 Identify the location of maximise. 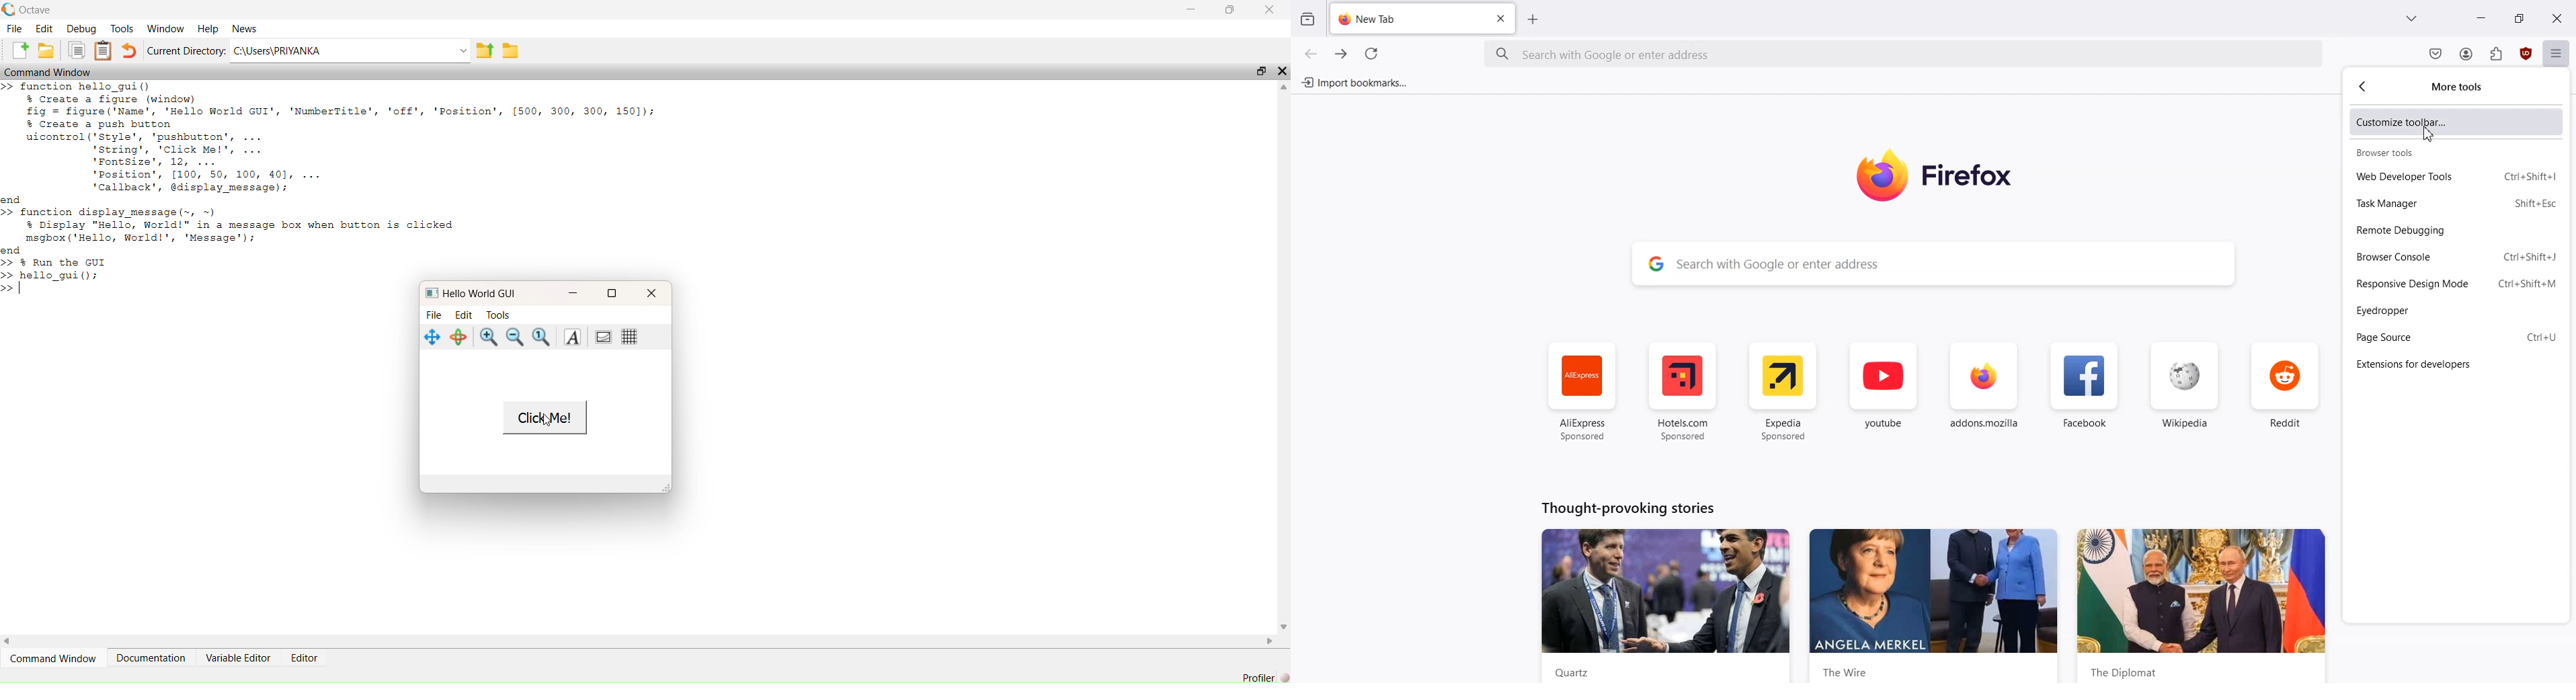
(1232, 11).